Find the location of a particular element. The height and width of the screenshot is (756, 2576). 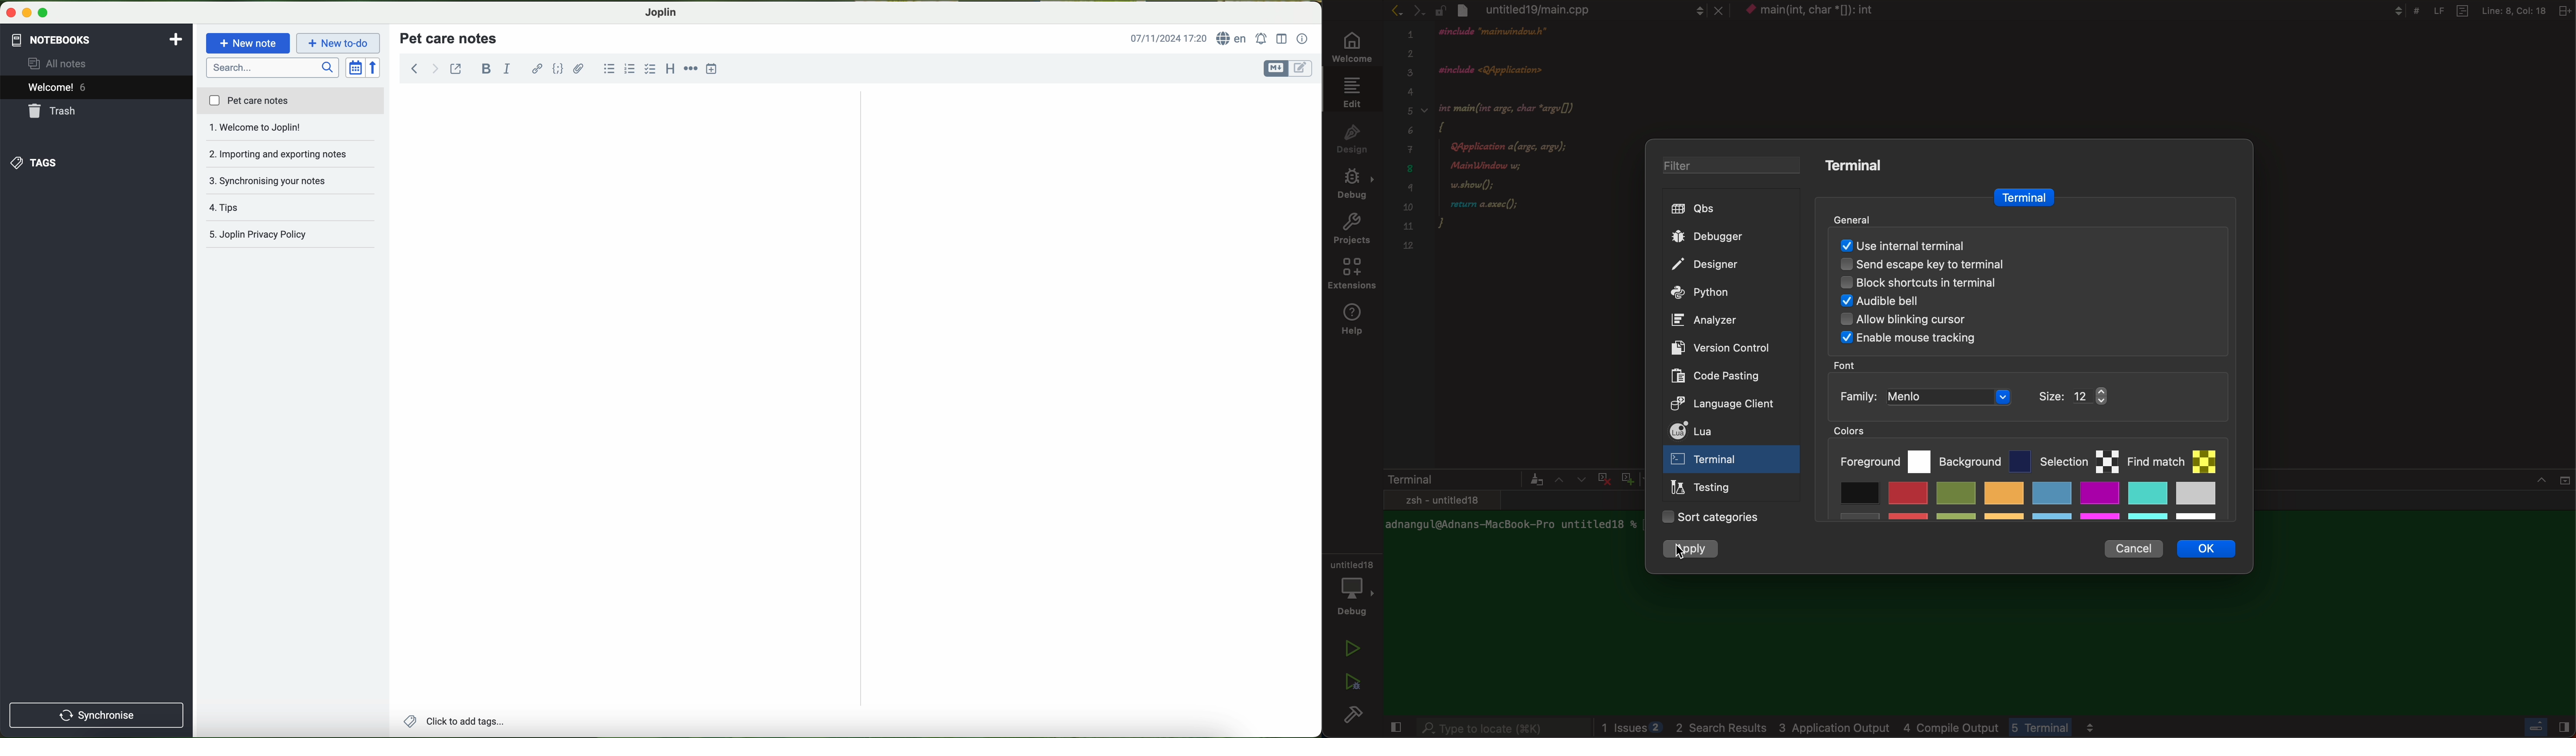

add is located at coordinates (176, 38).